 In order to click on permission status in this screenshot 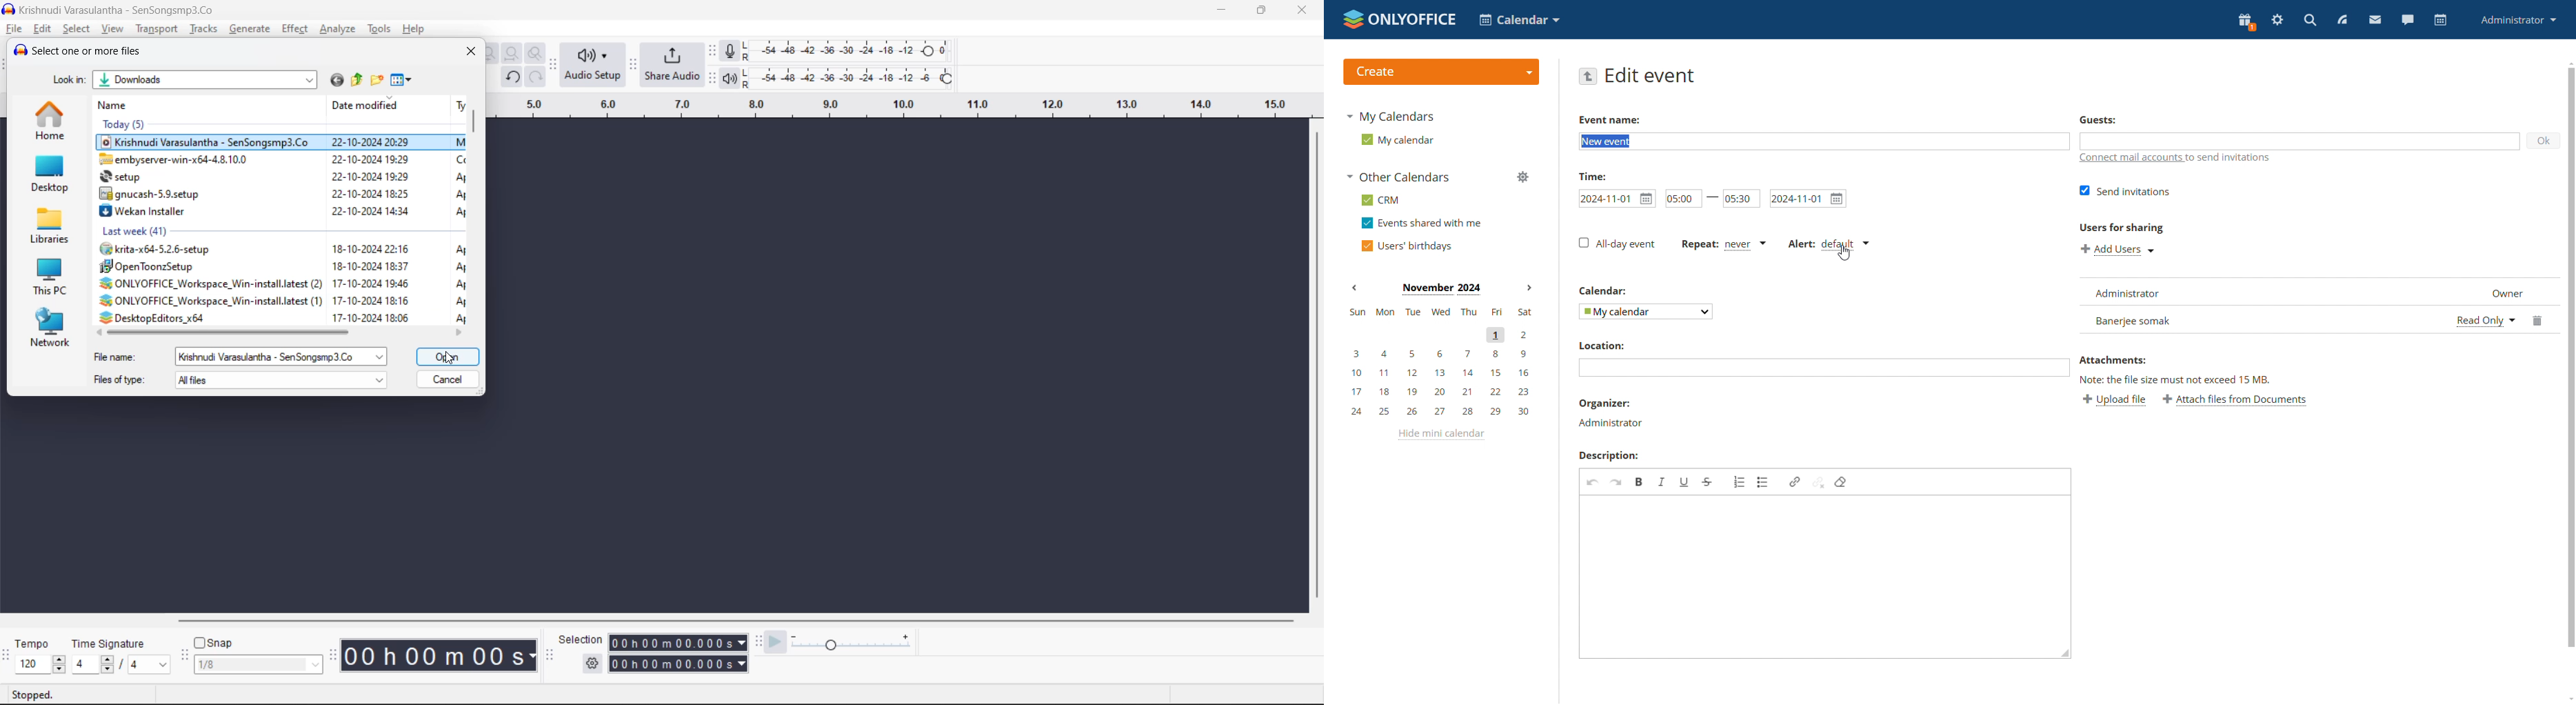, I will do `click(2486, 319)`.